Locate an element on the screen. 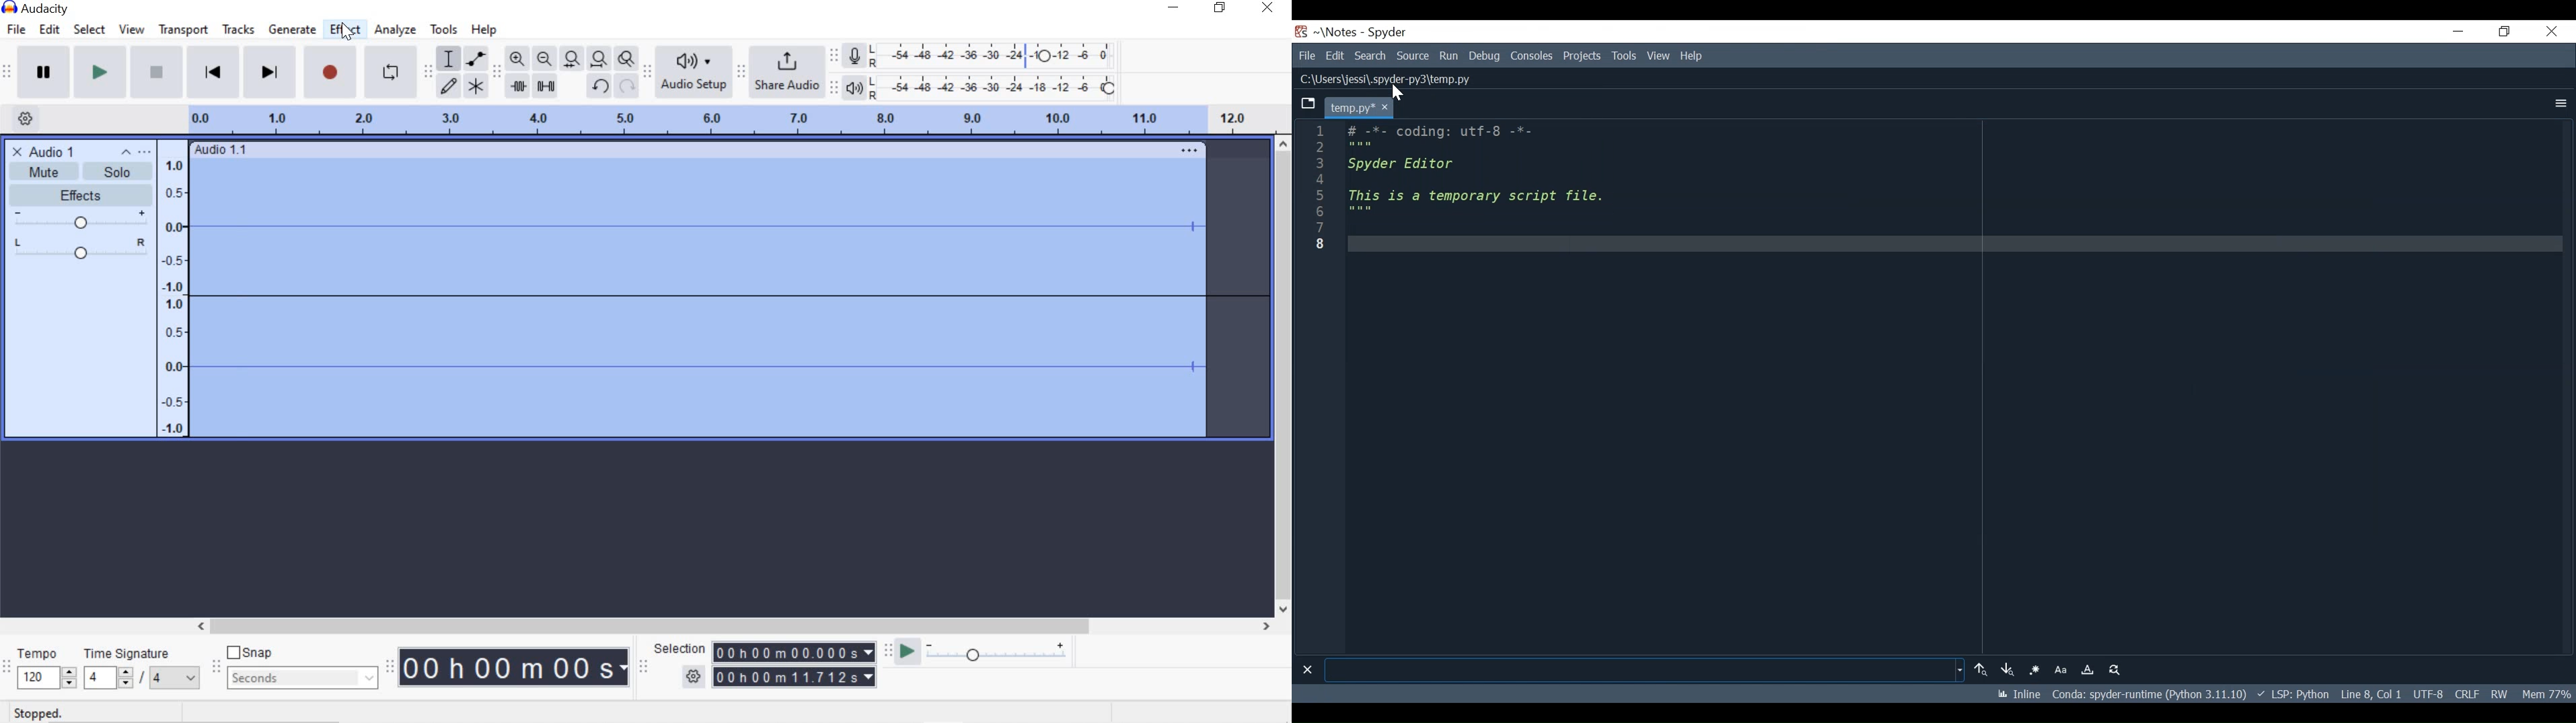 The width and height of the screenshot is (2576, 728). collapse is located at coordinates (126, 153).